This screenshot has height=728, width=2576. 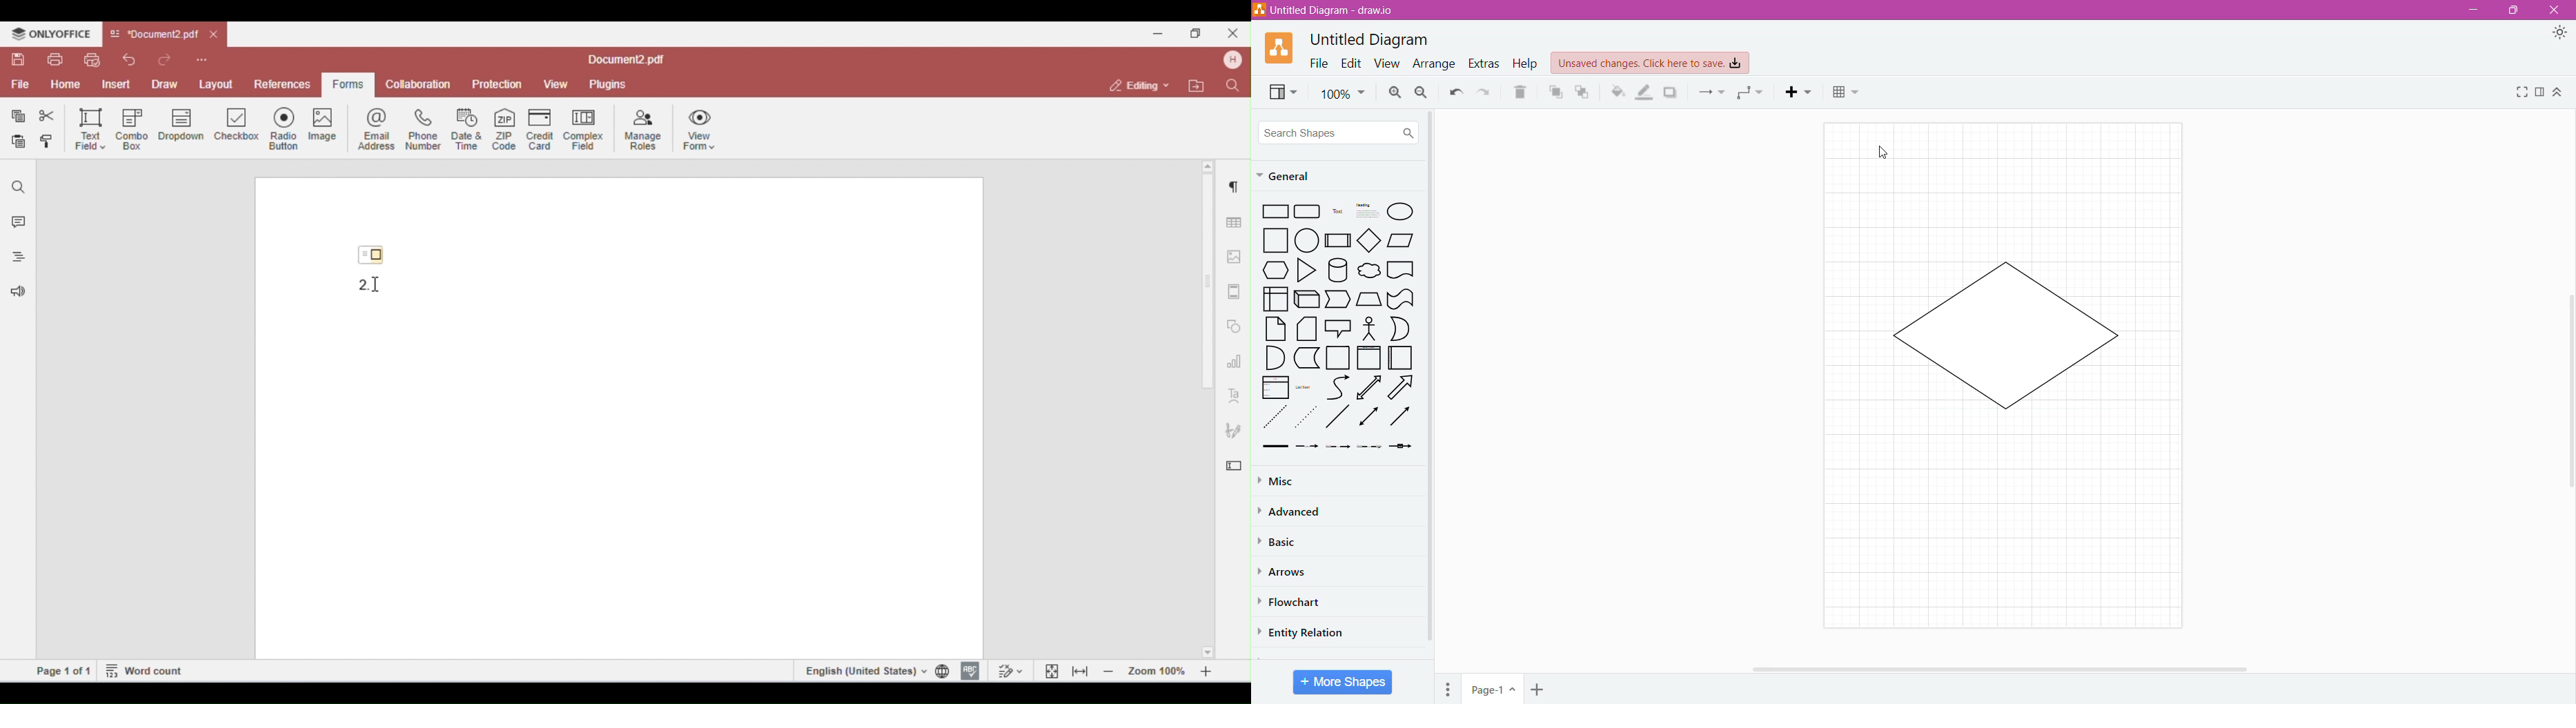 What do you see at coordinates (1281, 47) in the screenshot?
I see `Application Logo` at bounding box center [1281, 47].